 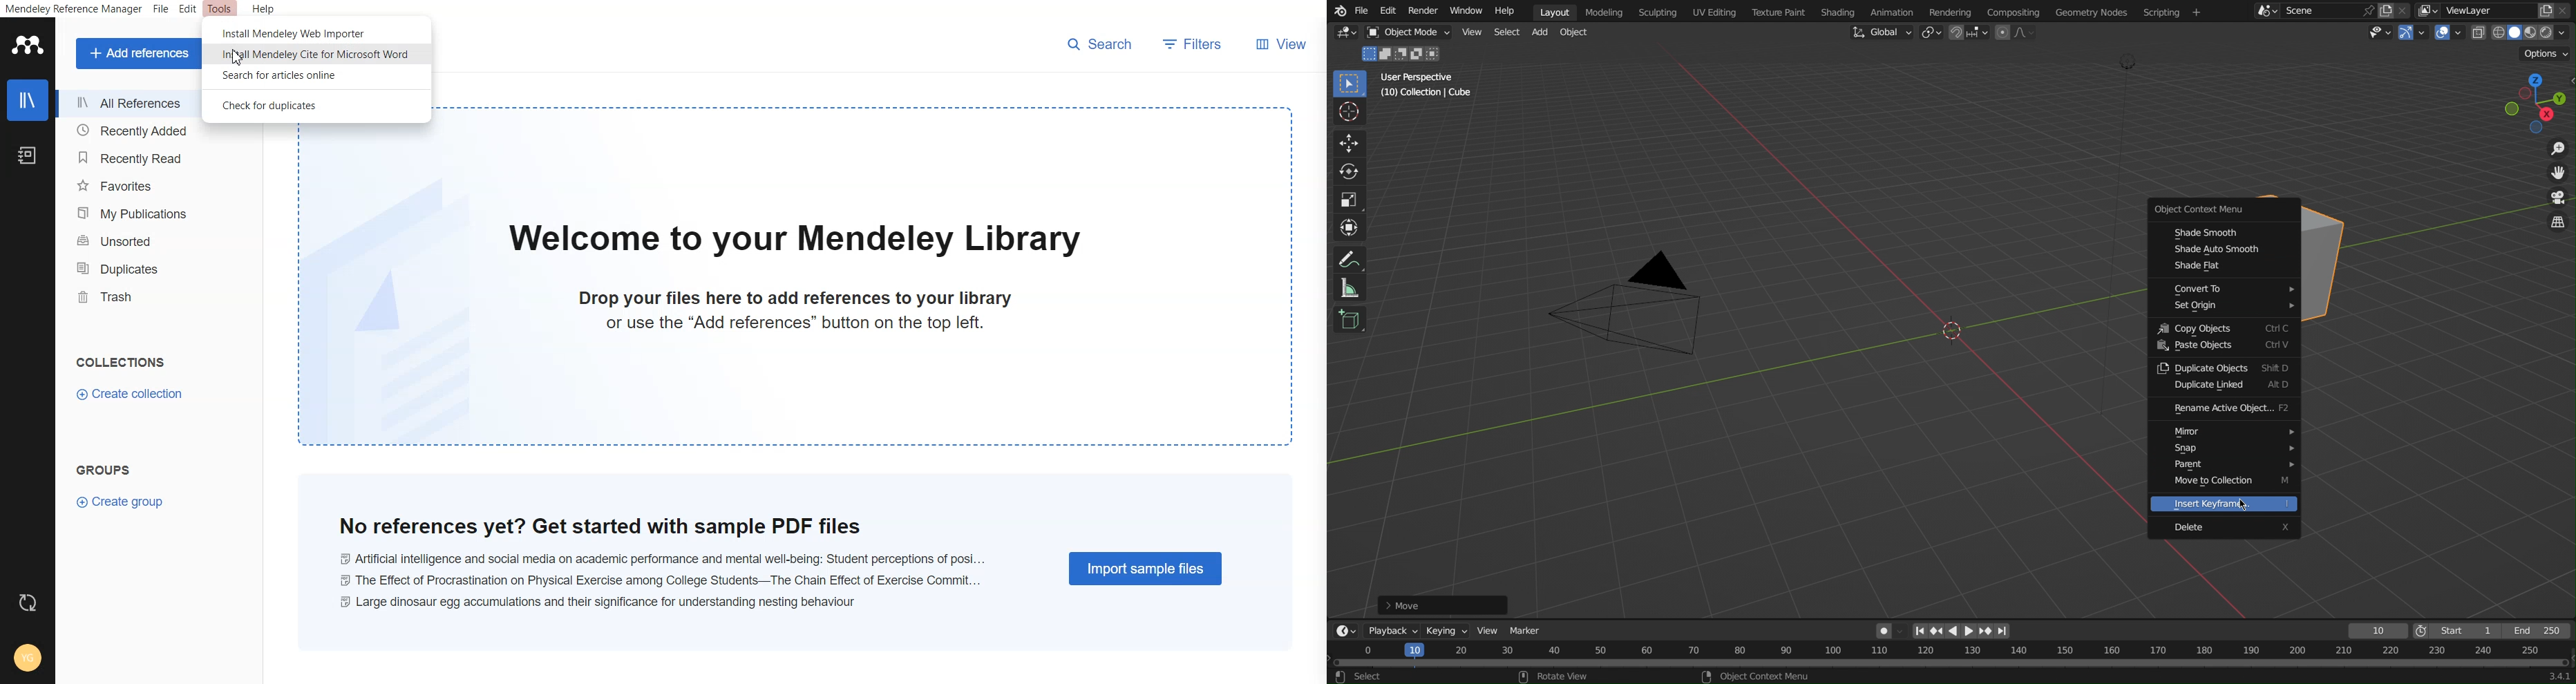 What do you see at coordinates (187, 8) in the screenshot?
I see `Edit` at bounding box center [187, 8].